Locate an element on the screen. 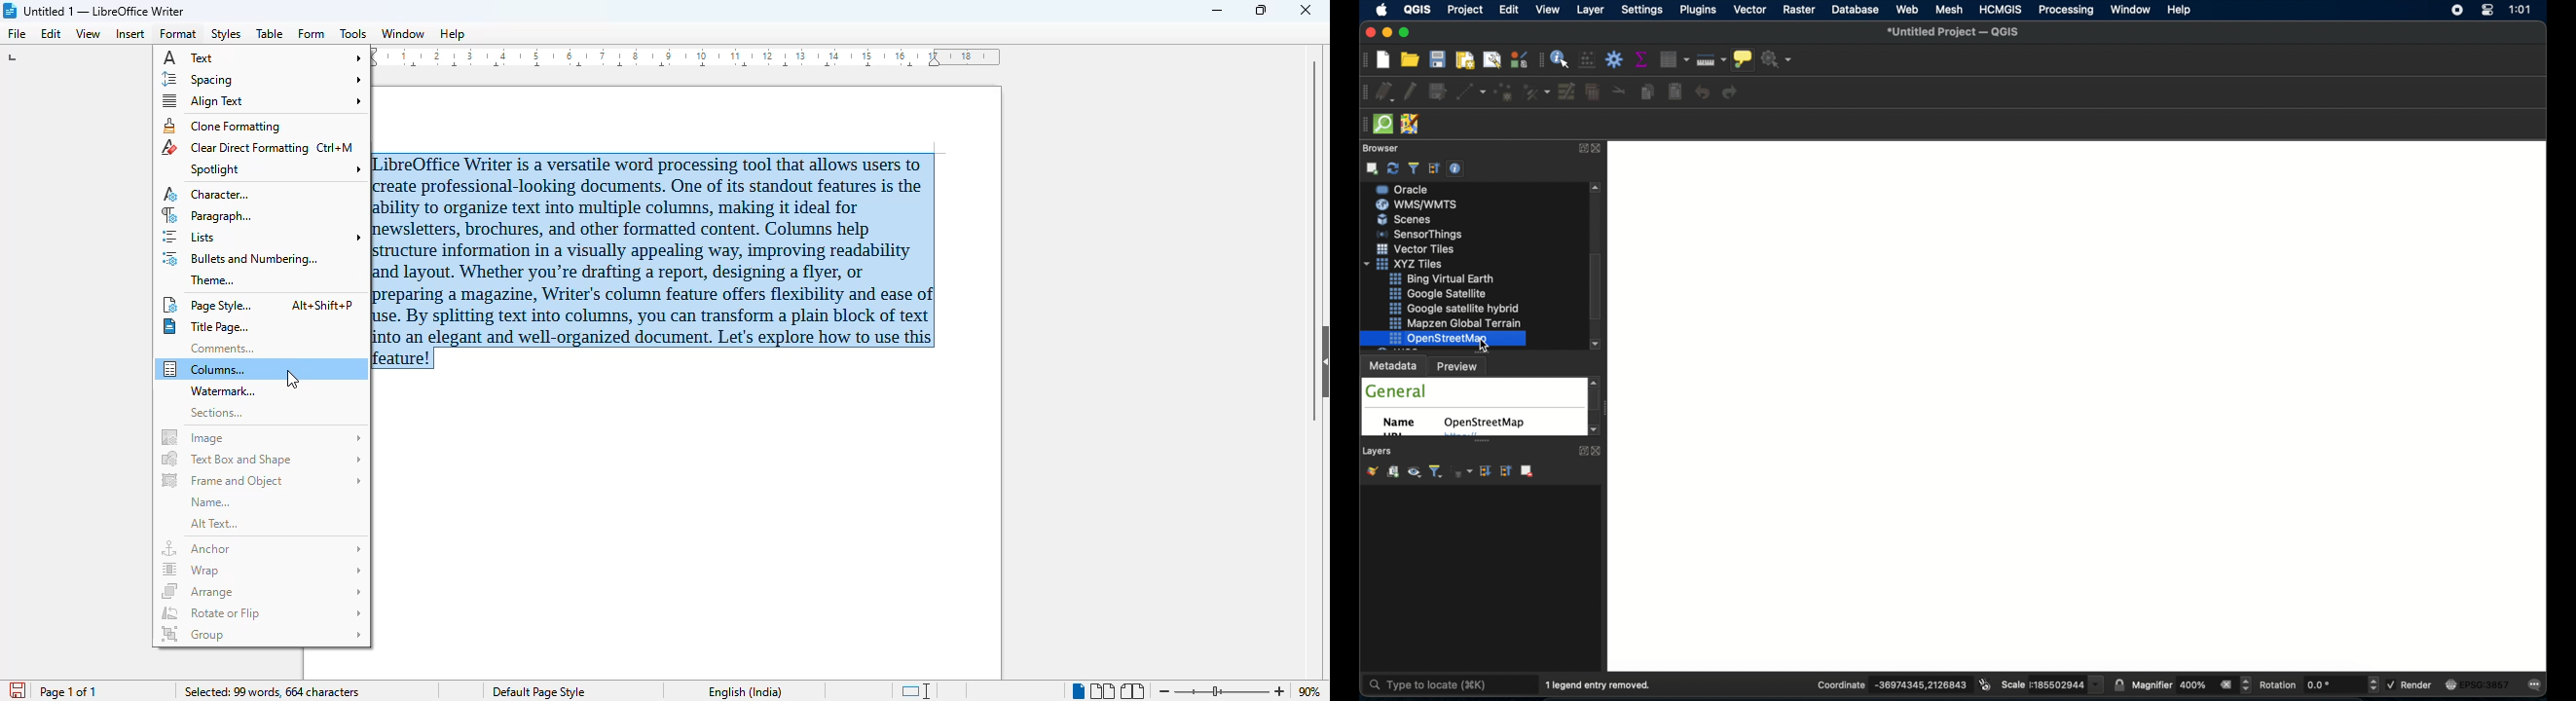  zoom out is located at coordinates (1165, 690).